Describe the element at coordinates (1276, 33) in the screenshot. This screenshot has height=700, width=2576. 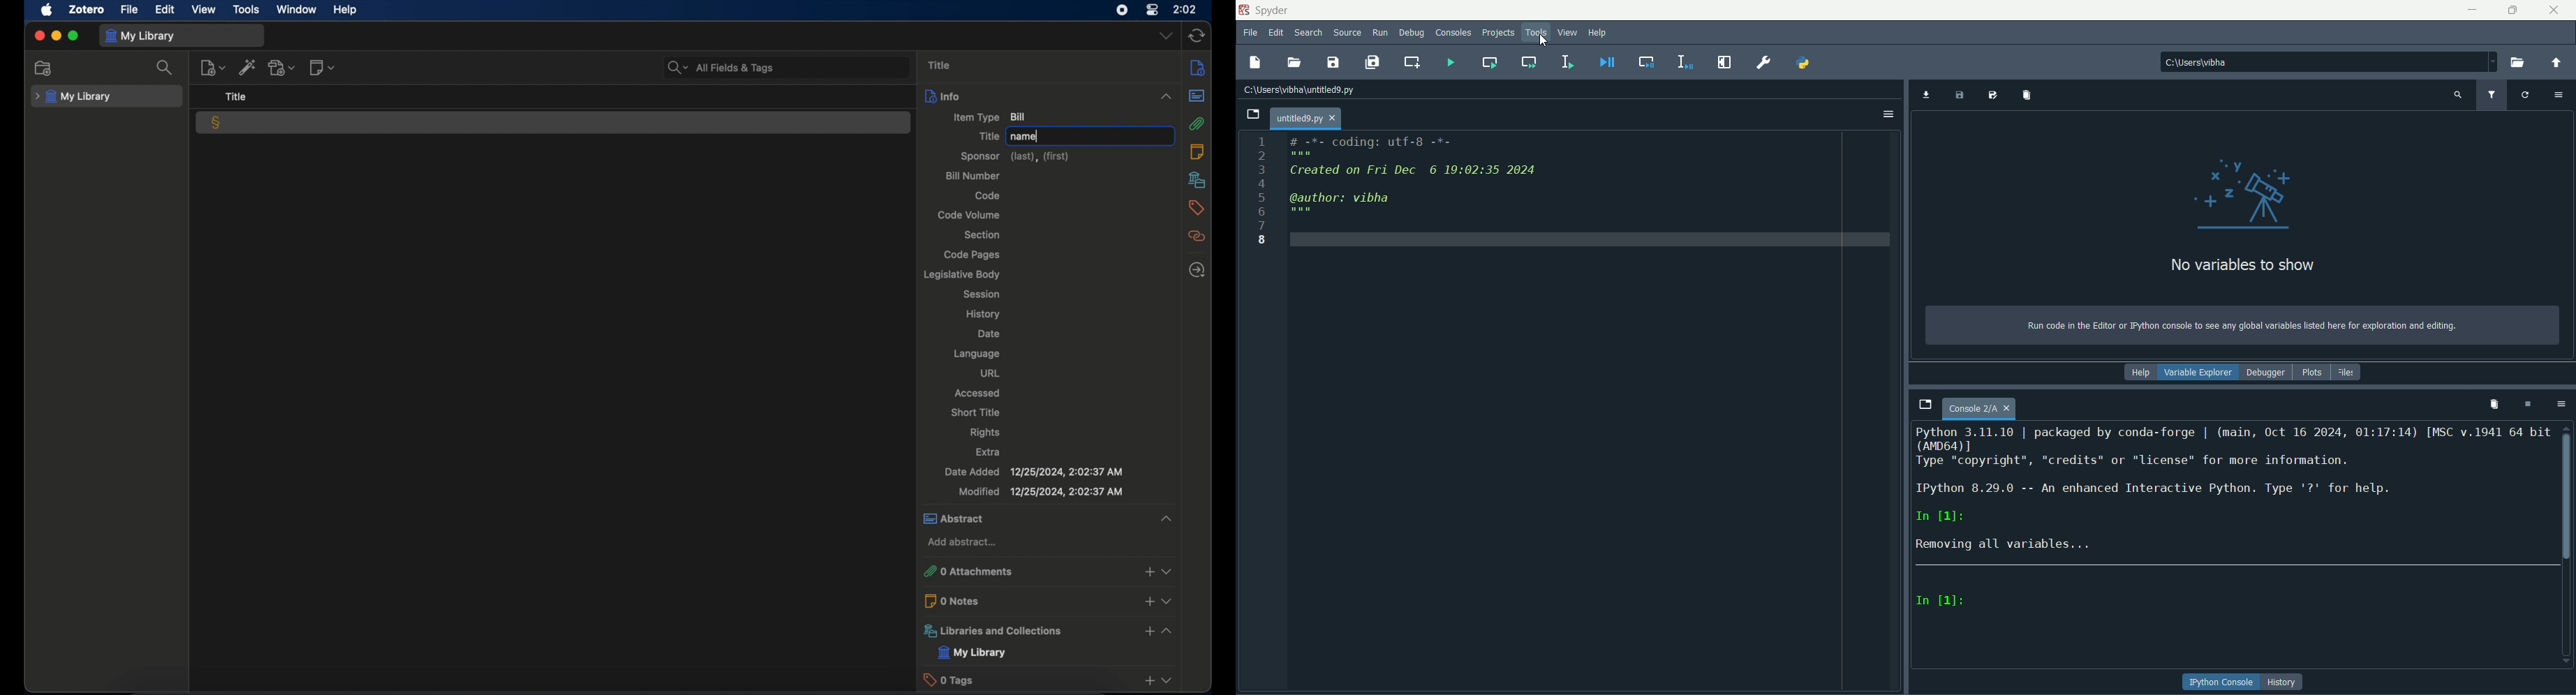
I see `edit` at that location.